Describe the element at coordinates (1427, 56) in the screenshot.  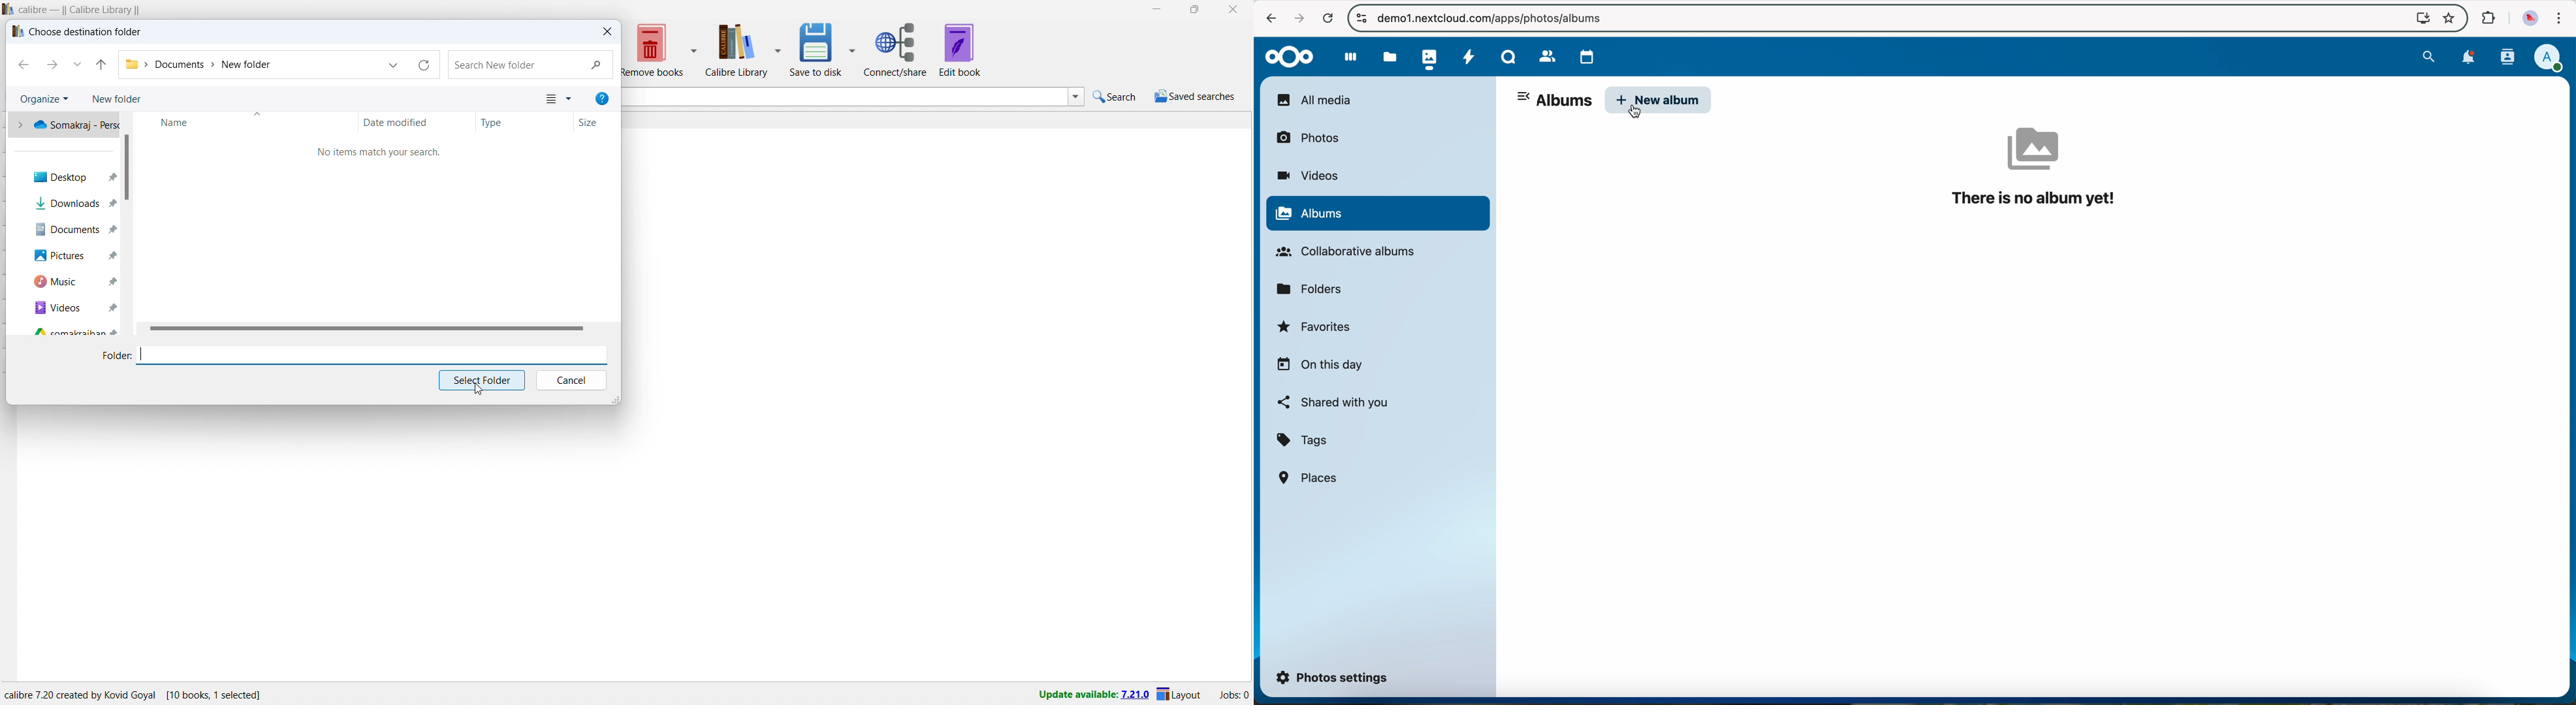
I see `photos` at that location.